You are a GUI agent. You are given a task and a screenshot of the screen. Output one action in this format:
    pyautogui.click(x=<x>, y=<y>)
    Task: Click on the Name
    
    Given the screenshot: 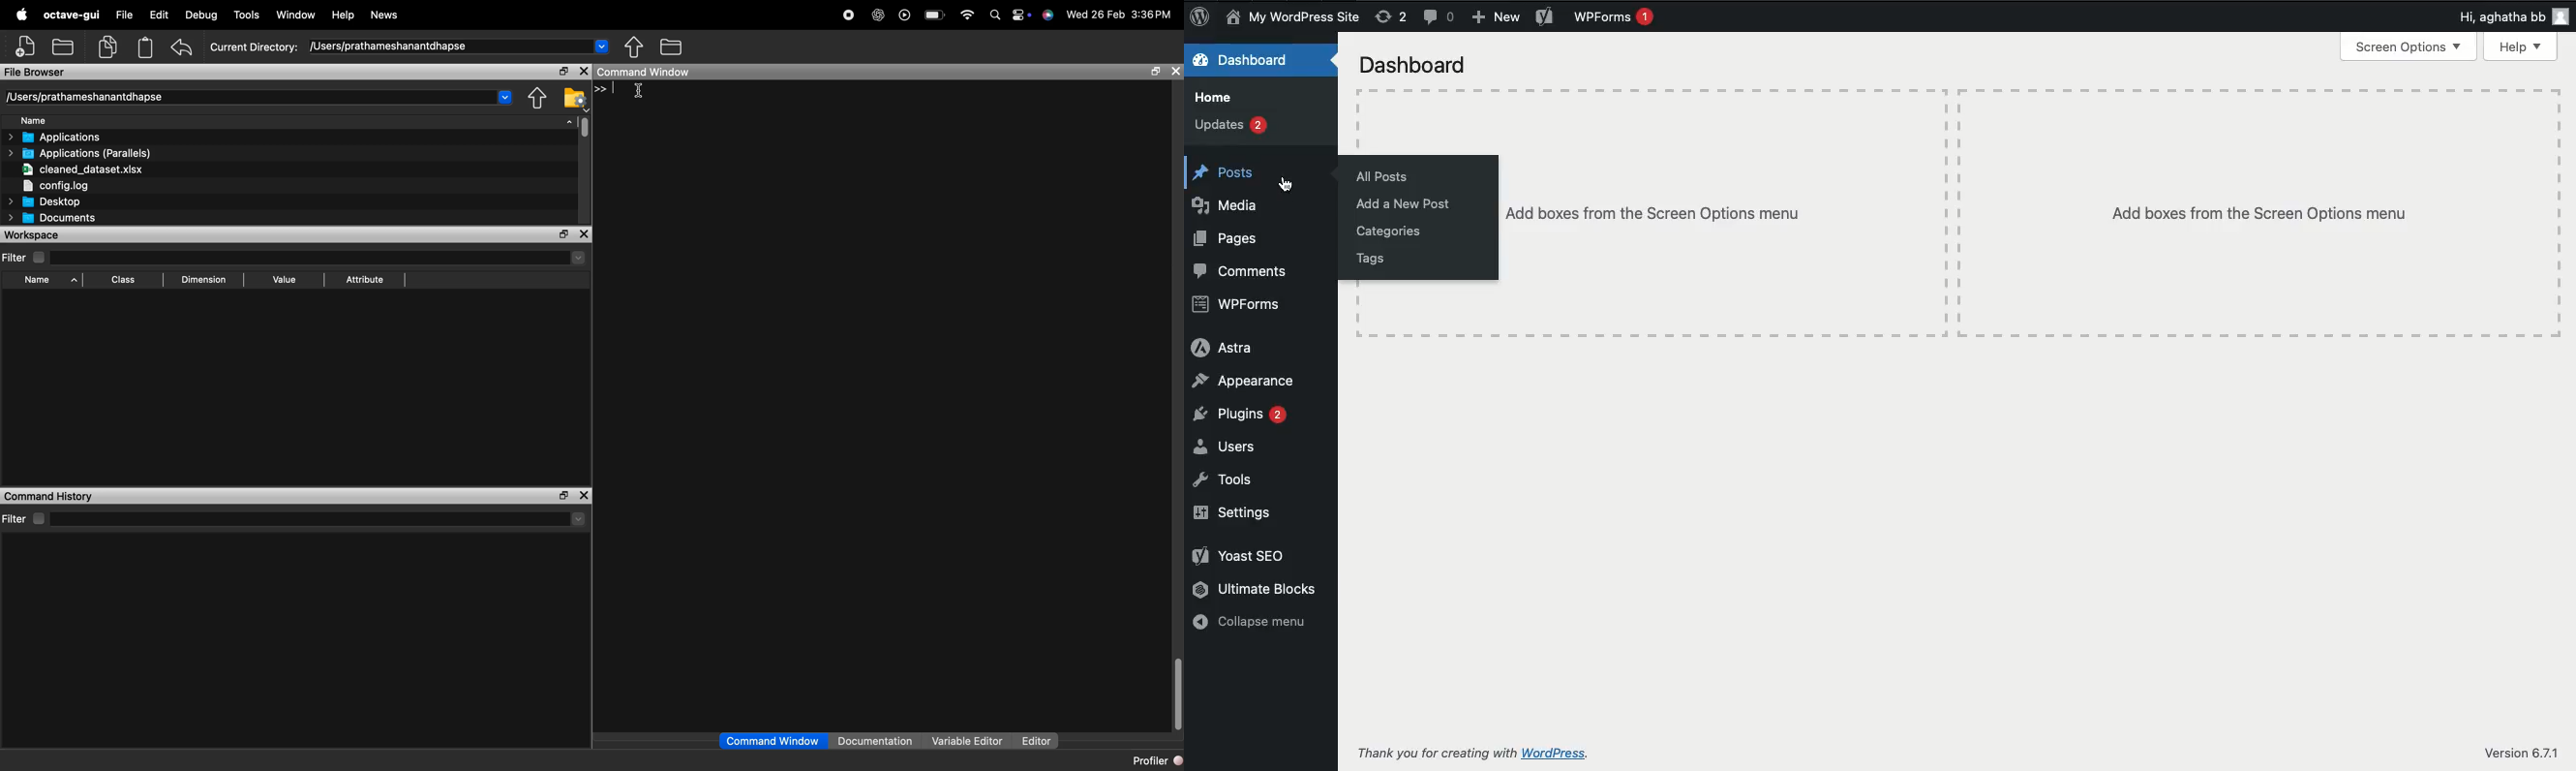 What is the action you would take?
    pyautogui.click(x=64, y=121)
    